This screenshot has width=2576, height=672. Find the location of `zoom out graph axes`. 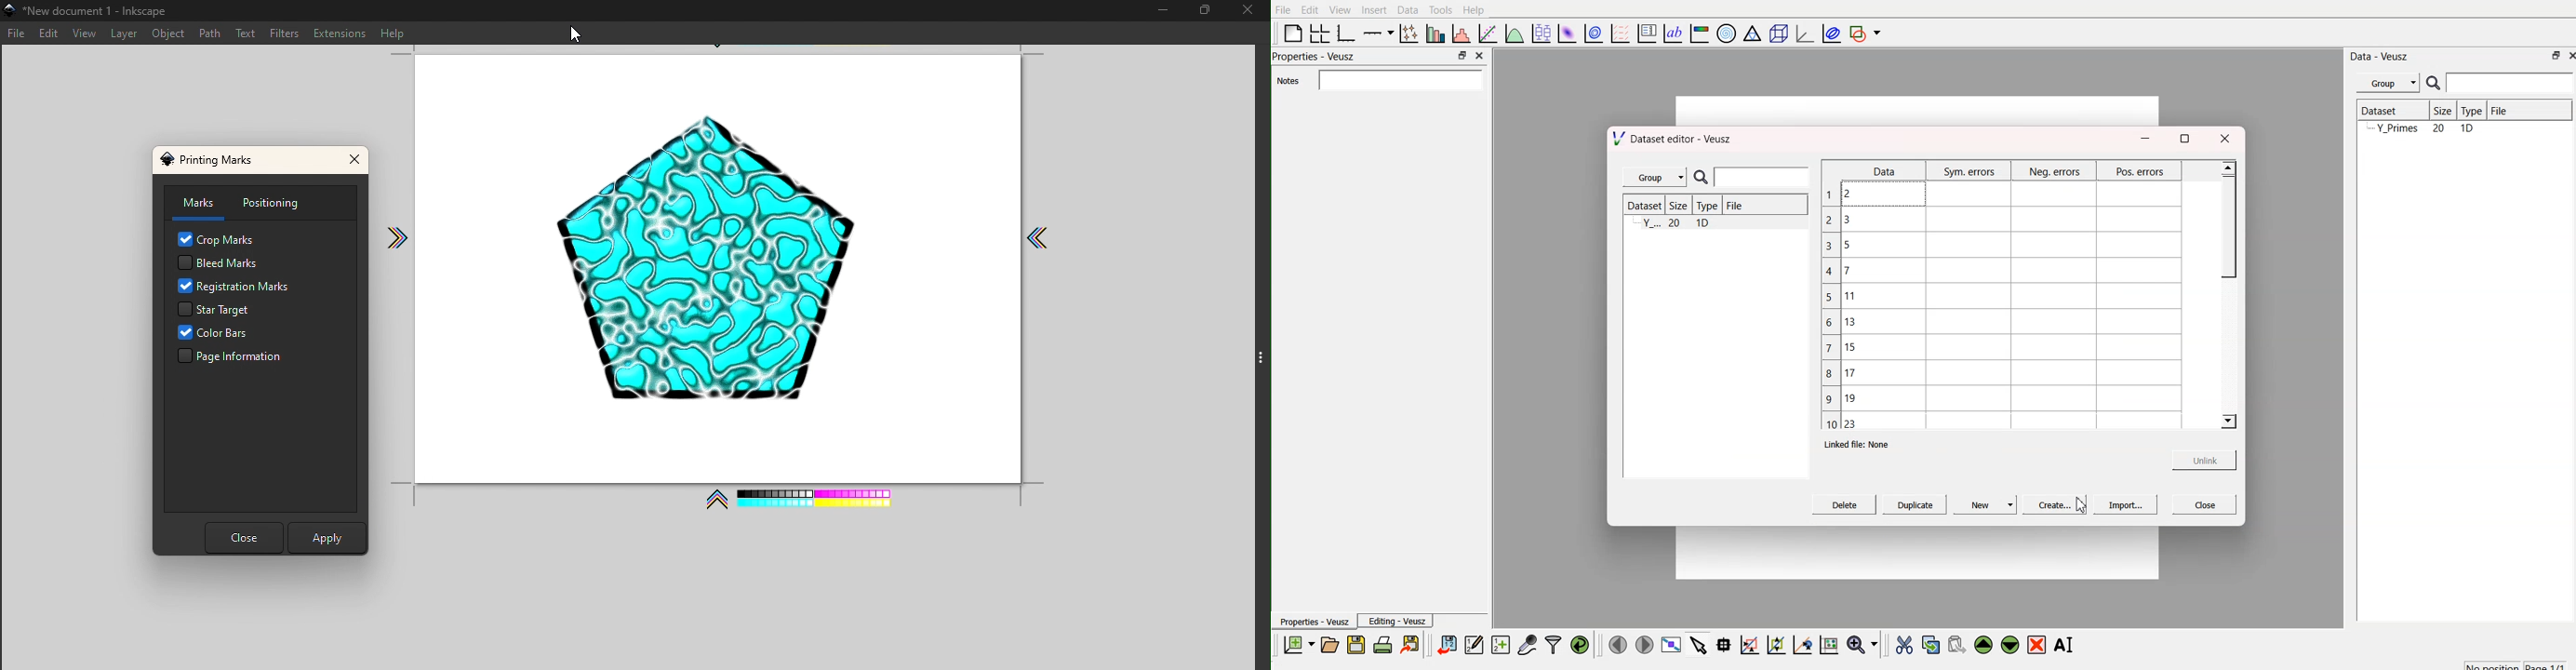

zoom out graph axes is located at coordinates (1801, 644).